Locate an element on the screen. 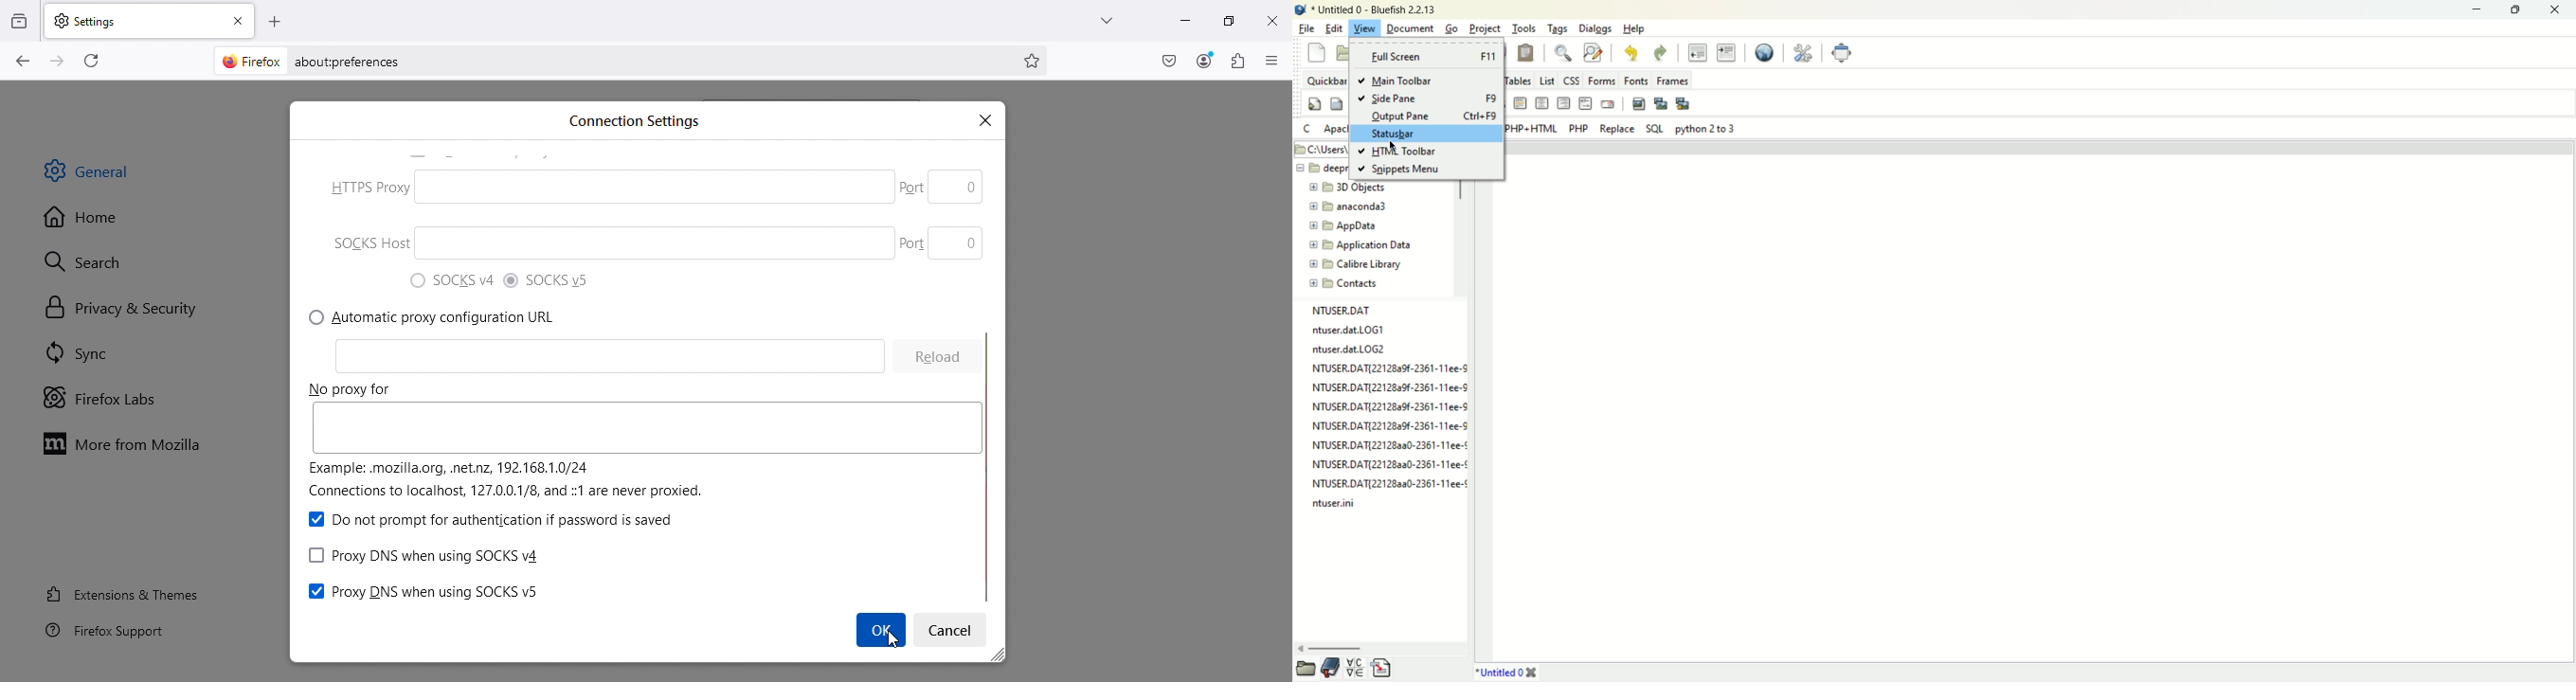  NTUSER.DAT{221282a0-2361-11ee-¢ is located at coordinates (1390, 483).